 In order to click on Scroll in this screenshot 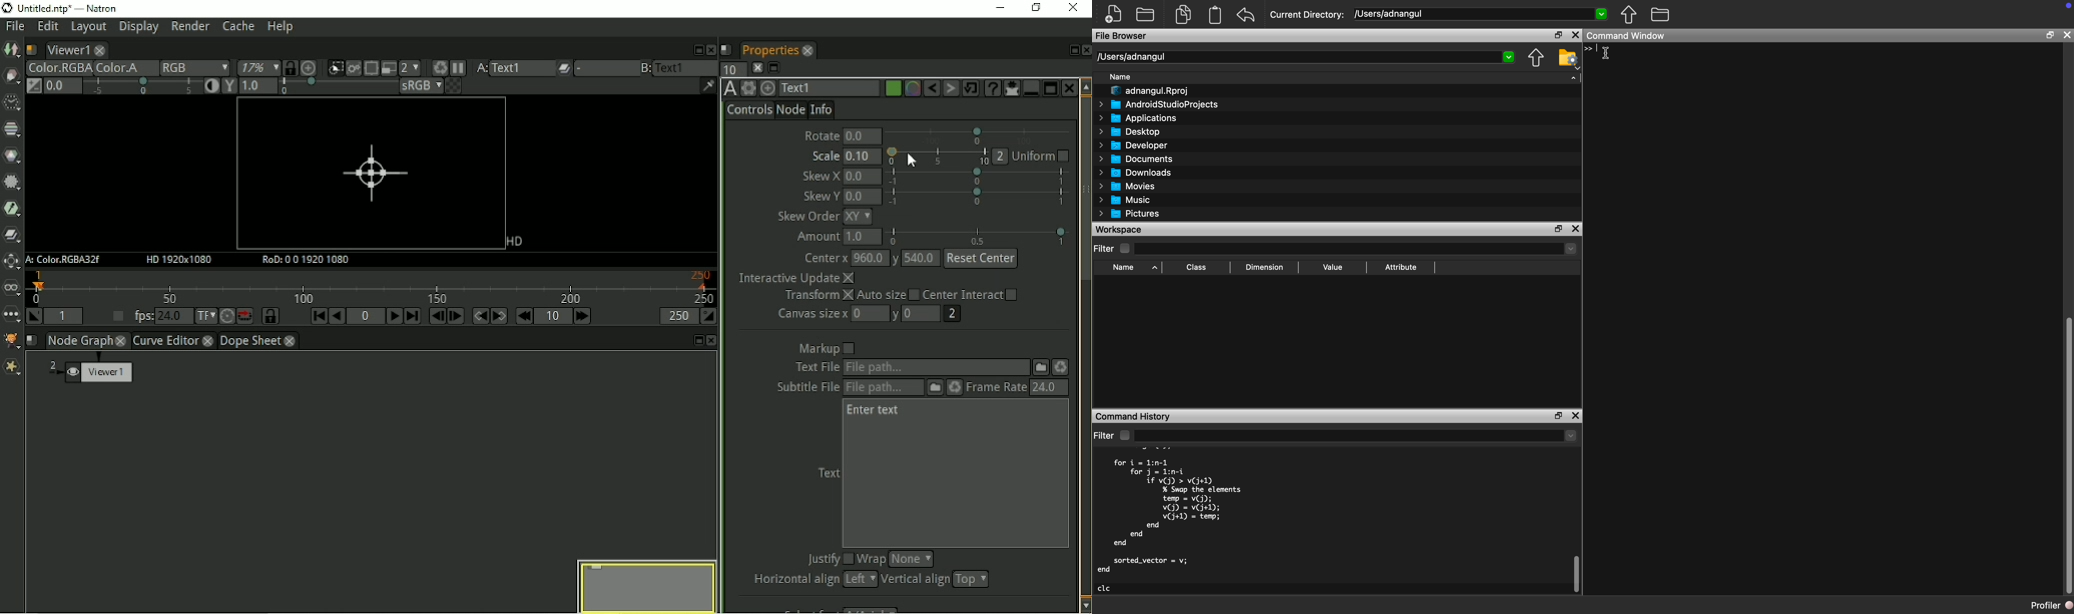, I will do `click(2068, 322)`.